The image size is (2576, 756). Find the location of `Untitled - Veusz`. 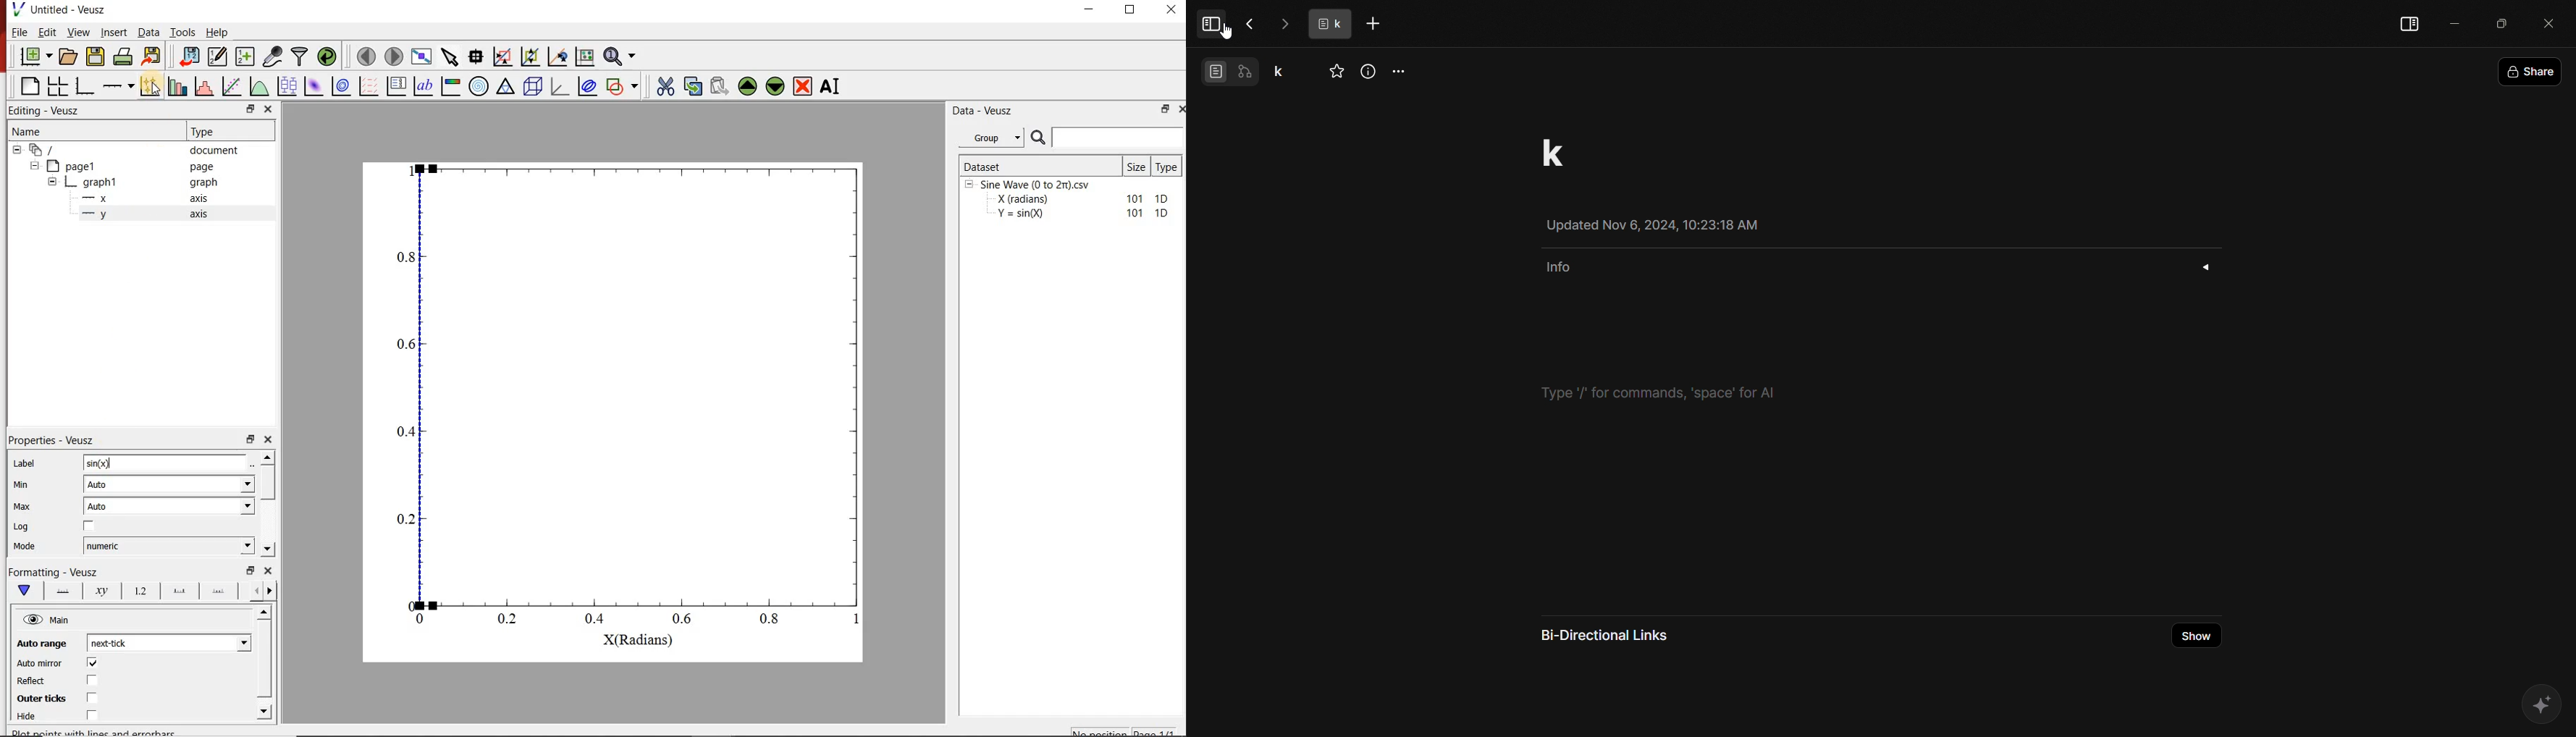

Untitled - Veusz is located at coordinates (69, 9).